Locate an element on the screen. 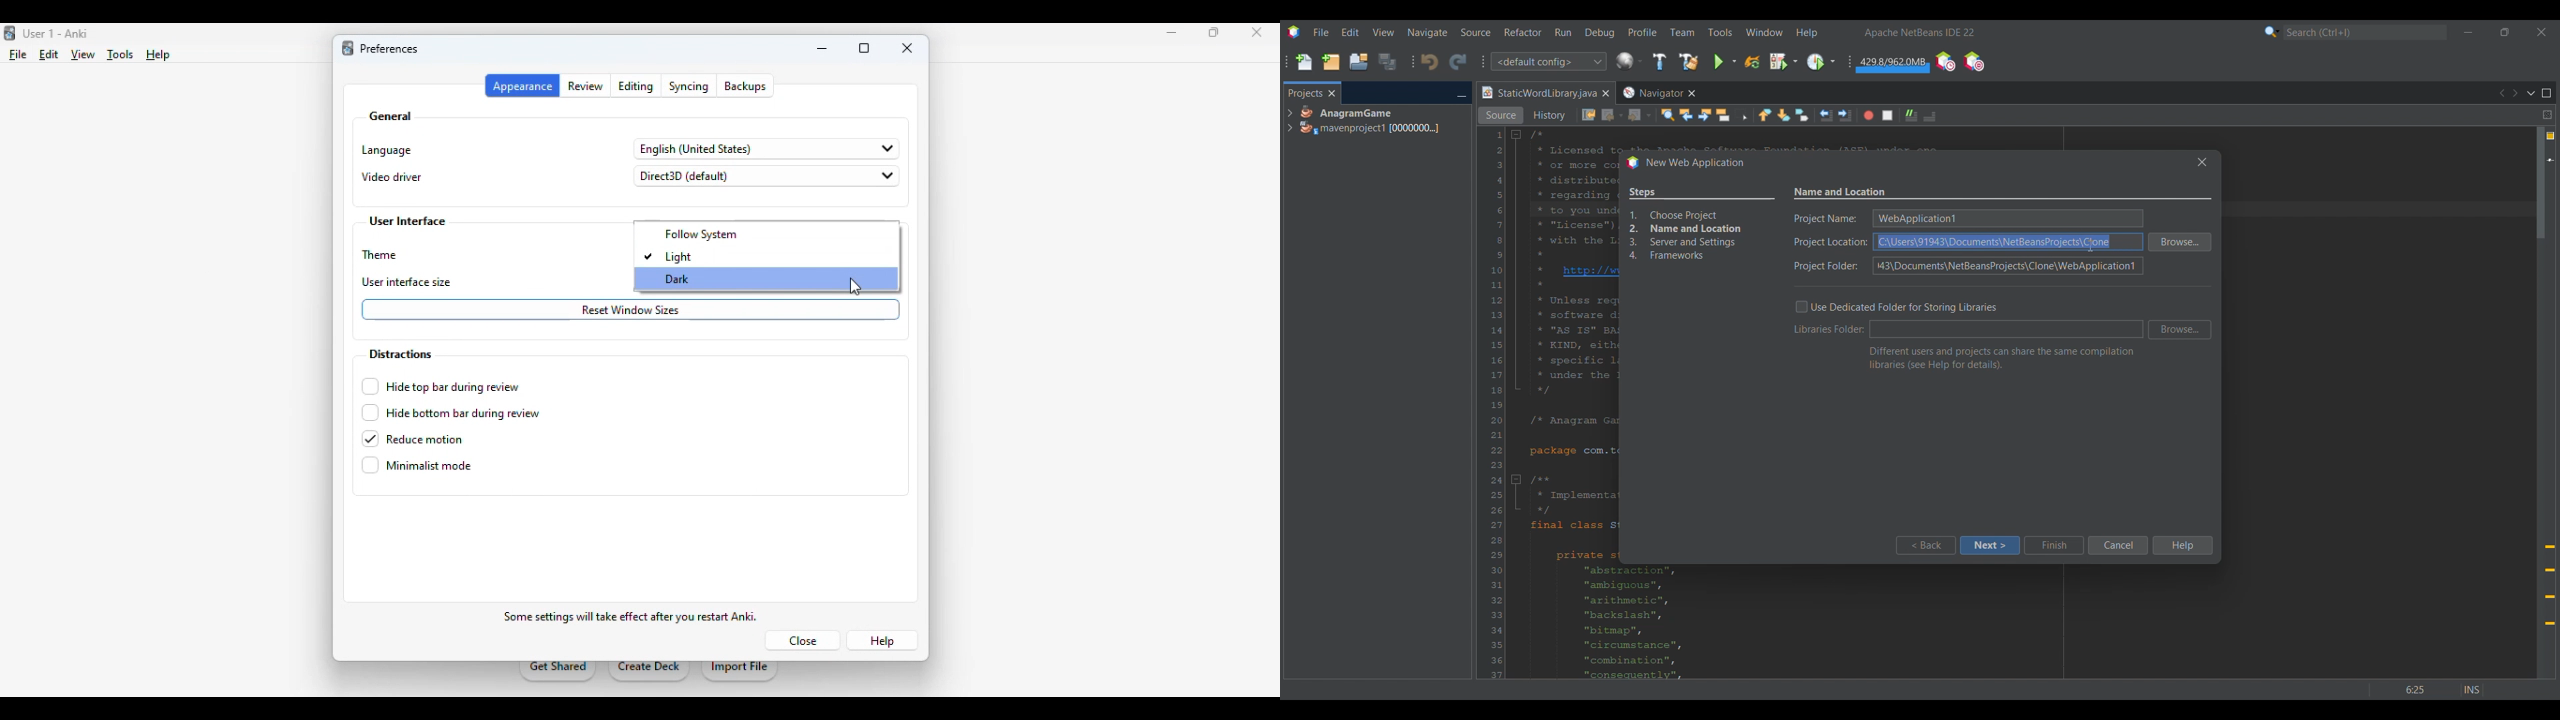 This screenshot has width=2576, height=728. Find selection is located at coordinates (1667, 115).